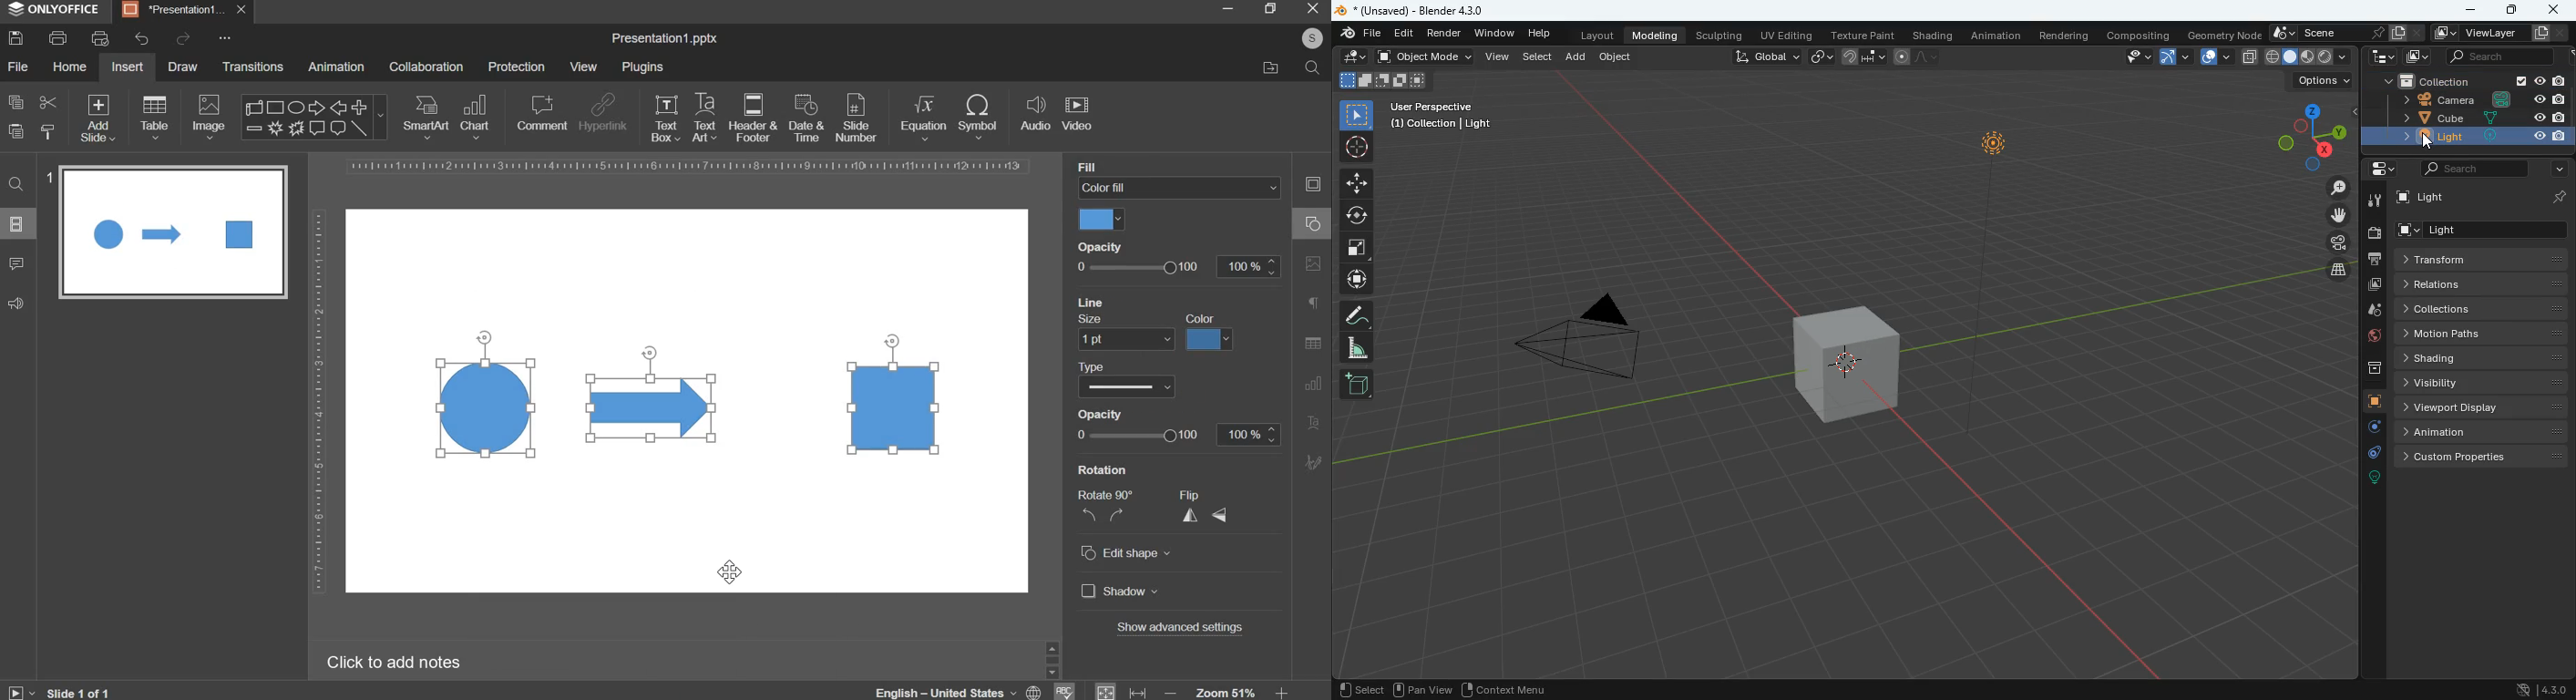 The height and width of the screenshot is (700, 2576). I want to click on scene, so click(2339, 34).